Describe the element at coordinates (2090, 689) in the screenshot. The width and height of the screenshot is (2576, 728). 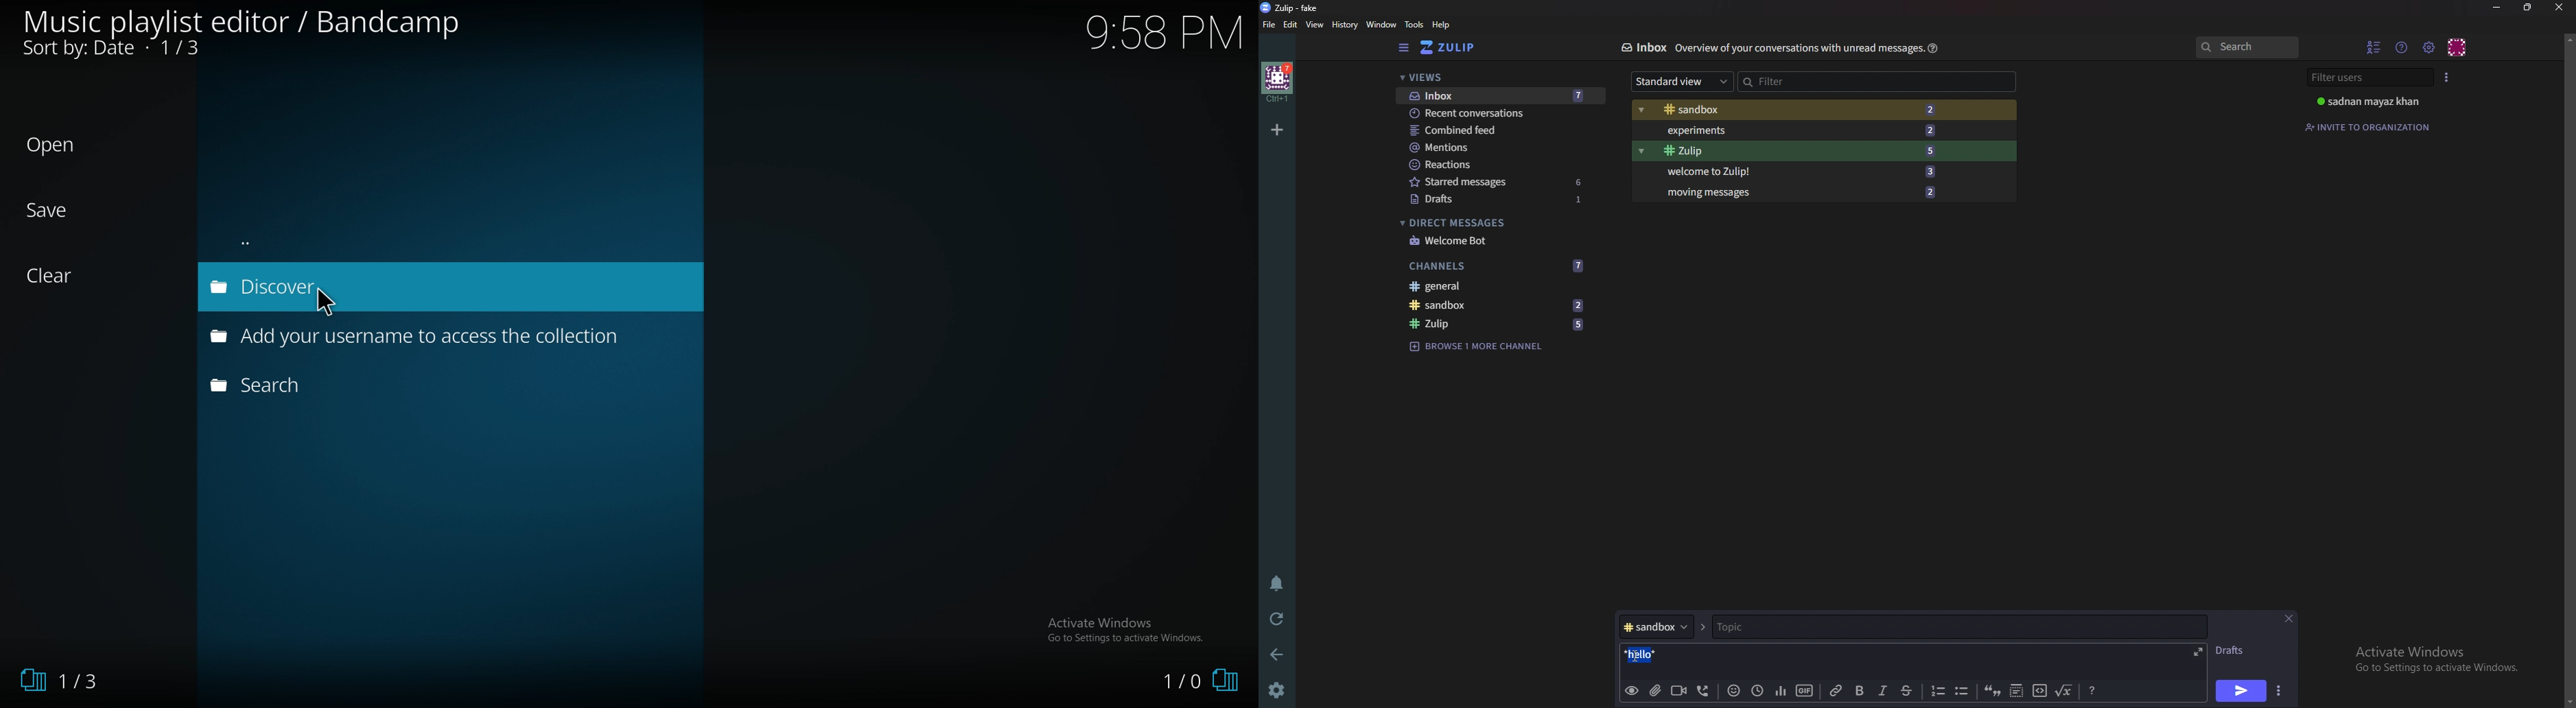
I see `Message formatting` at that location.